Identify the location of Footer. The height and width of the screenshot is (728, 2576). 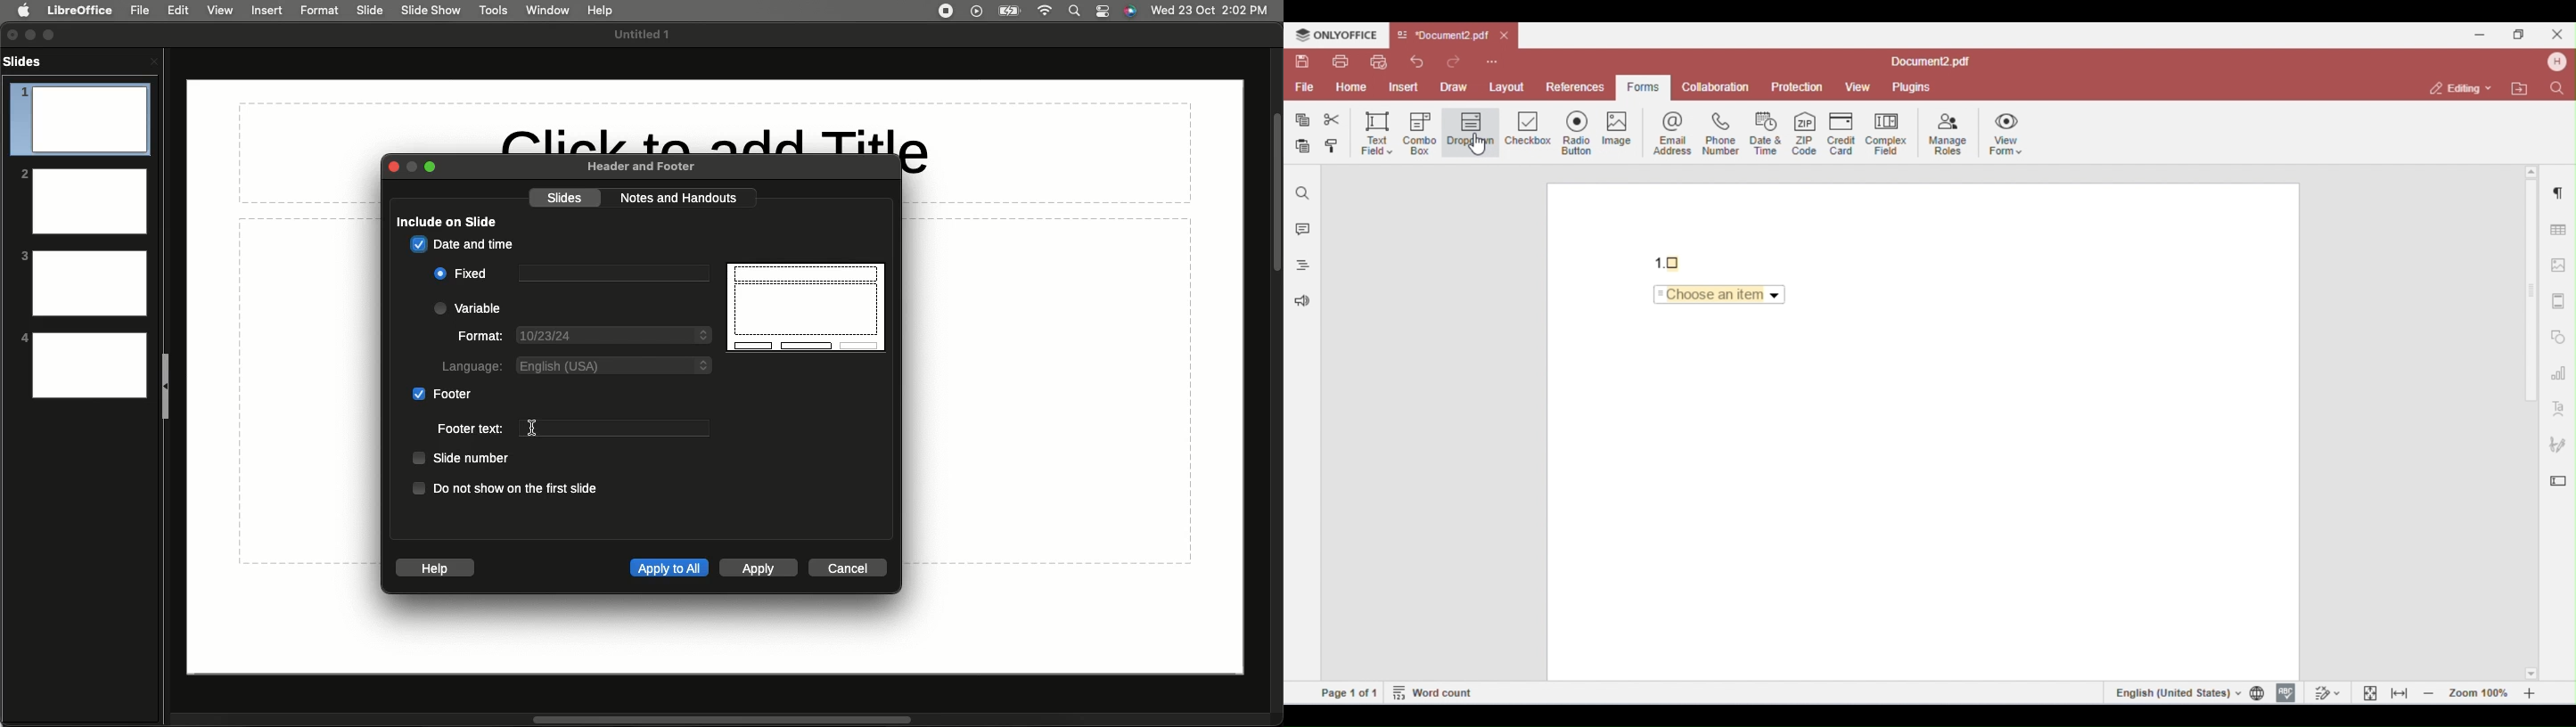
(441, 394).